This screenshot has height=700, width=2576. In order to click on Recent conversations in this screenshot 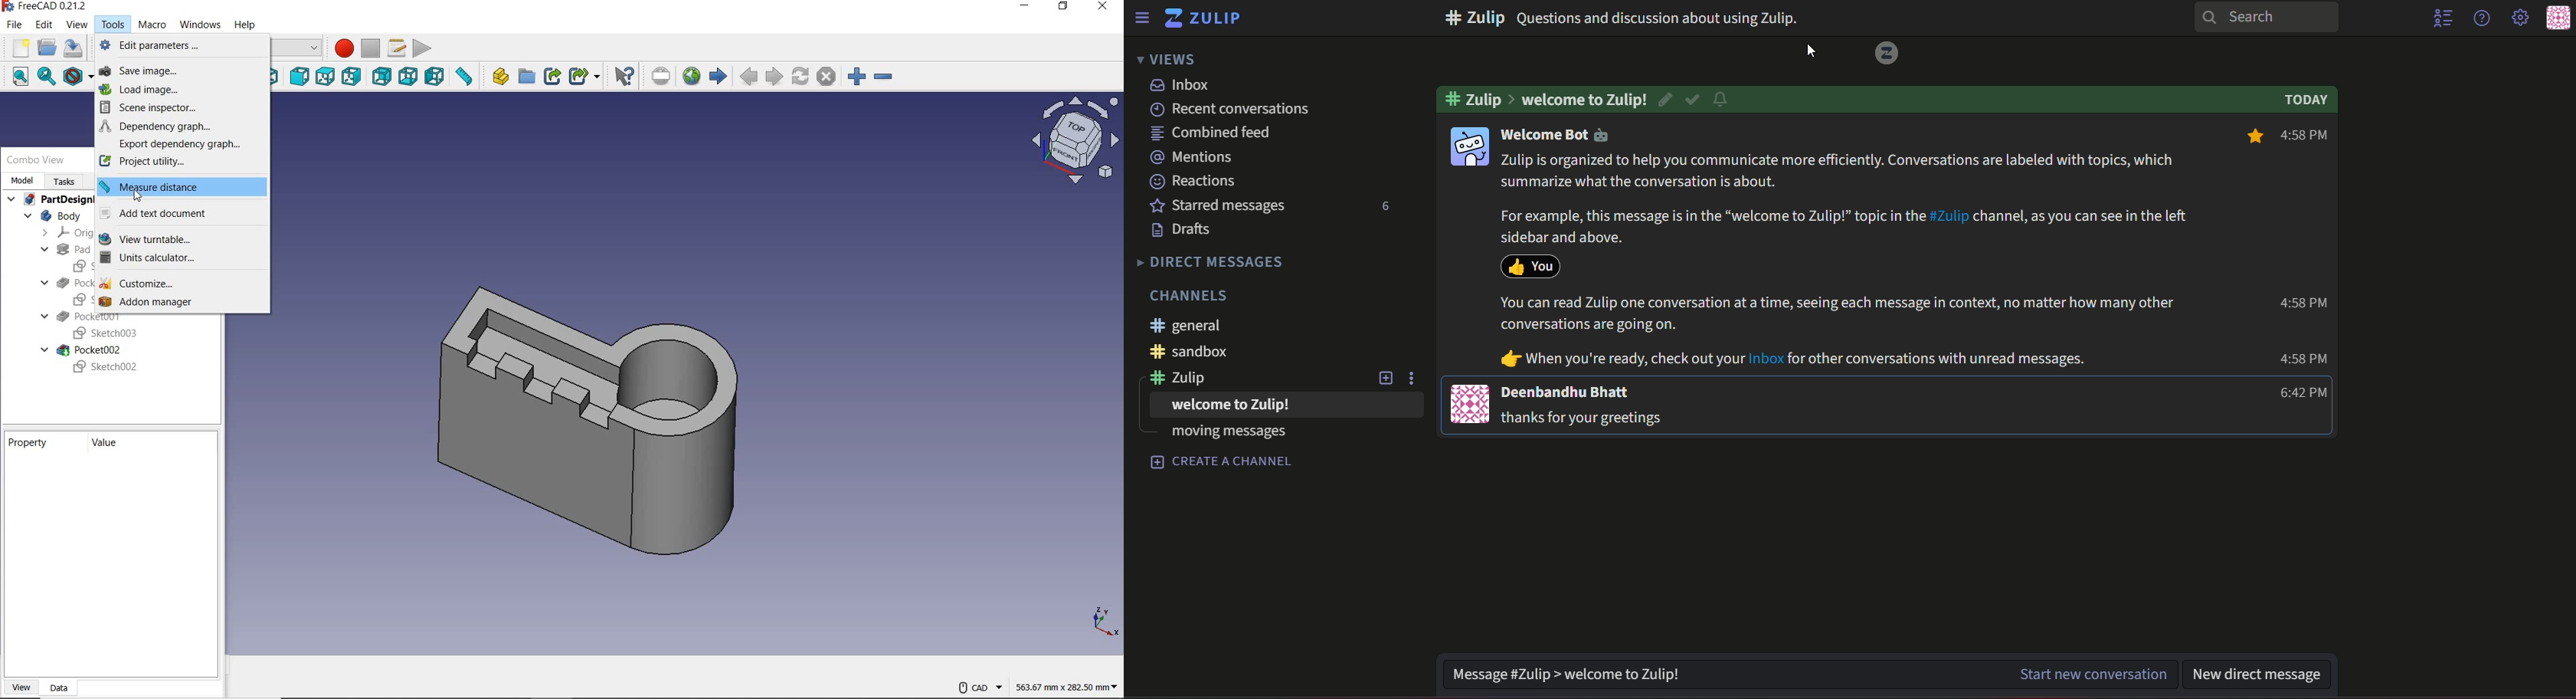, I will do `click(1236, 110)`.